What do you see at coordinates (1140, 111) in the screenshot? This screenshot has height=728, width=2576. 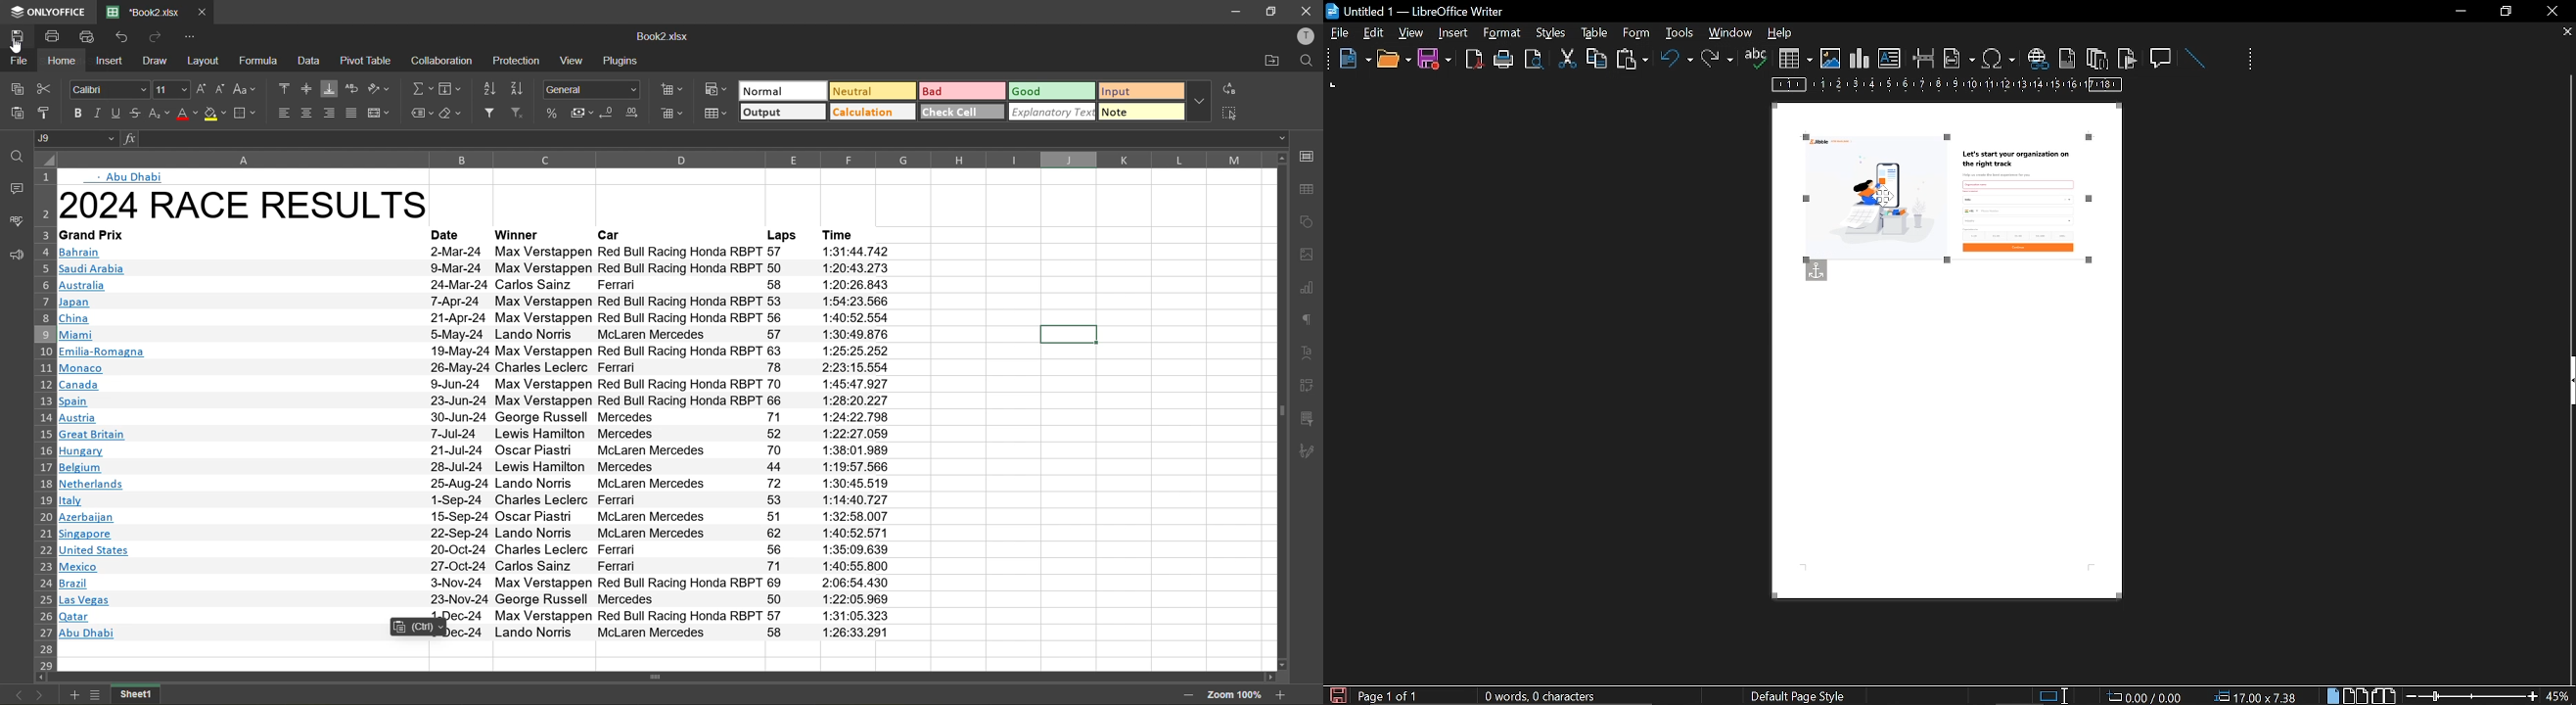 I see `note` at bounding box center [1140, 111].